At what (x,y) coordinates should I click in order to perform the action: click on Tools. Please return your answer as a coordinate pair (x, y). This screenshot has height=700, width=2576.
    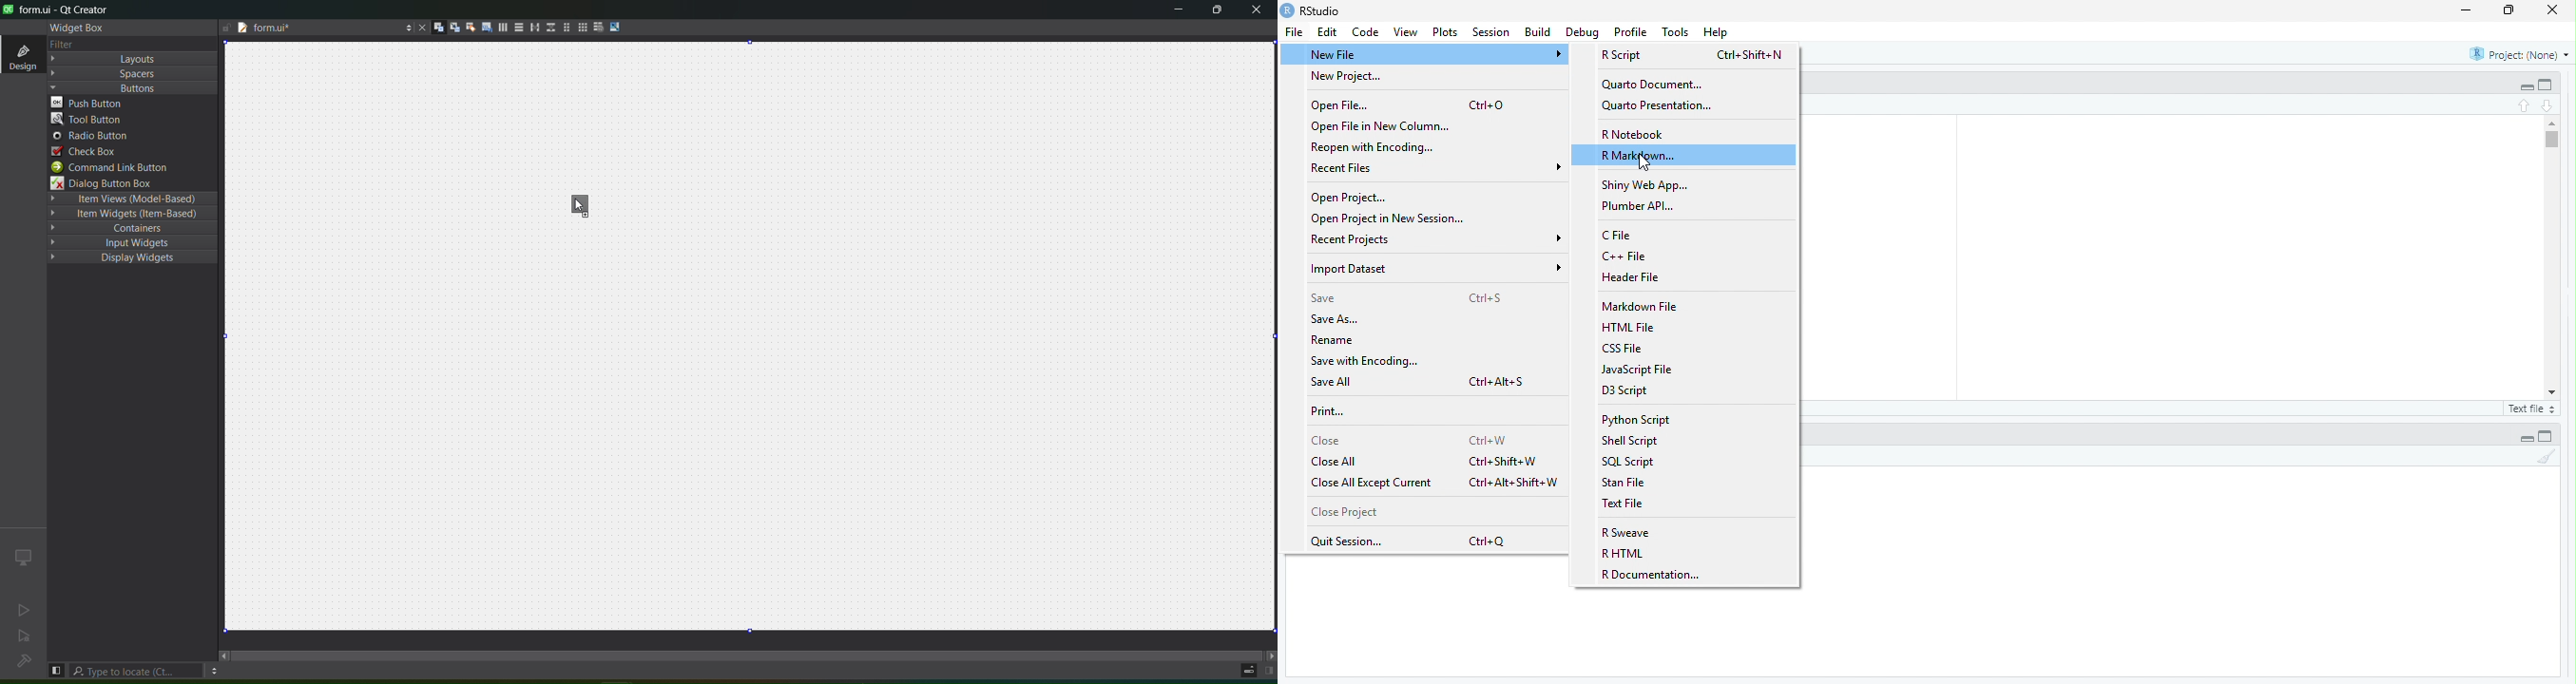
    Looking at the image, I should click on (1676, 32).